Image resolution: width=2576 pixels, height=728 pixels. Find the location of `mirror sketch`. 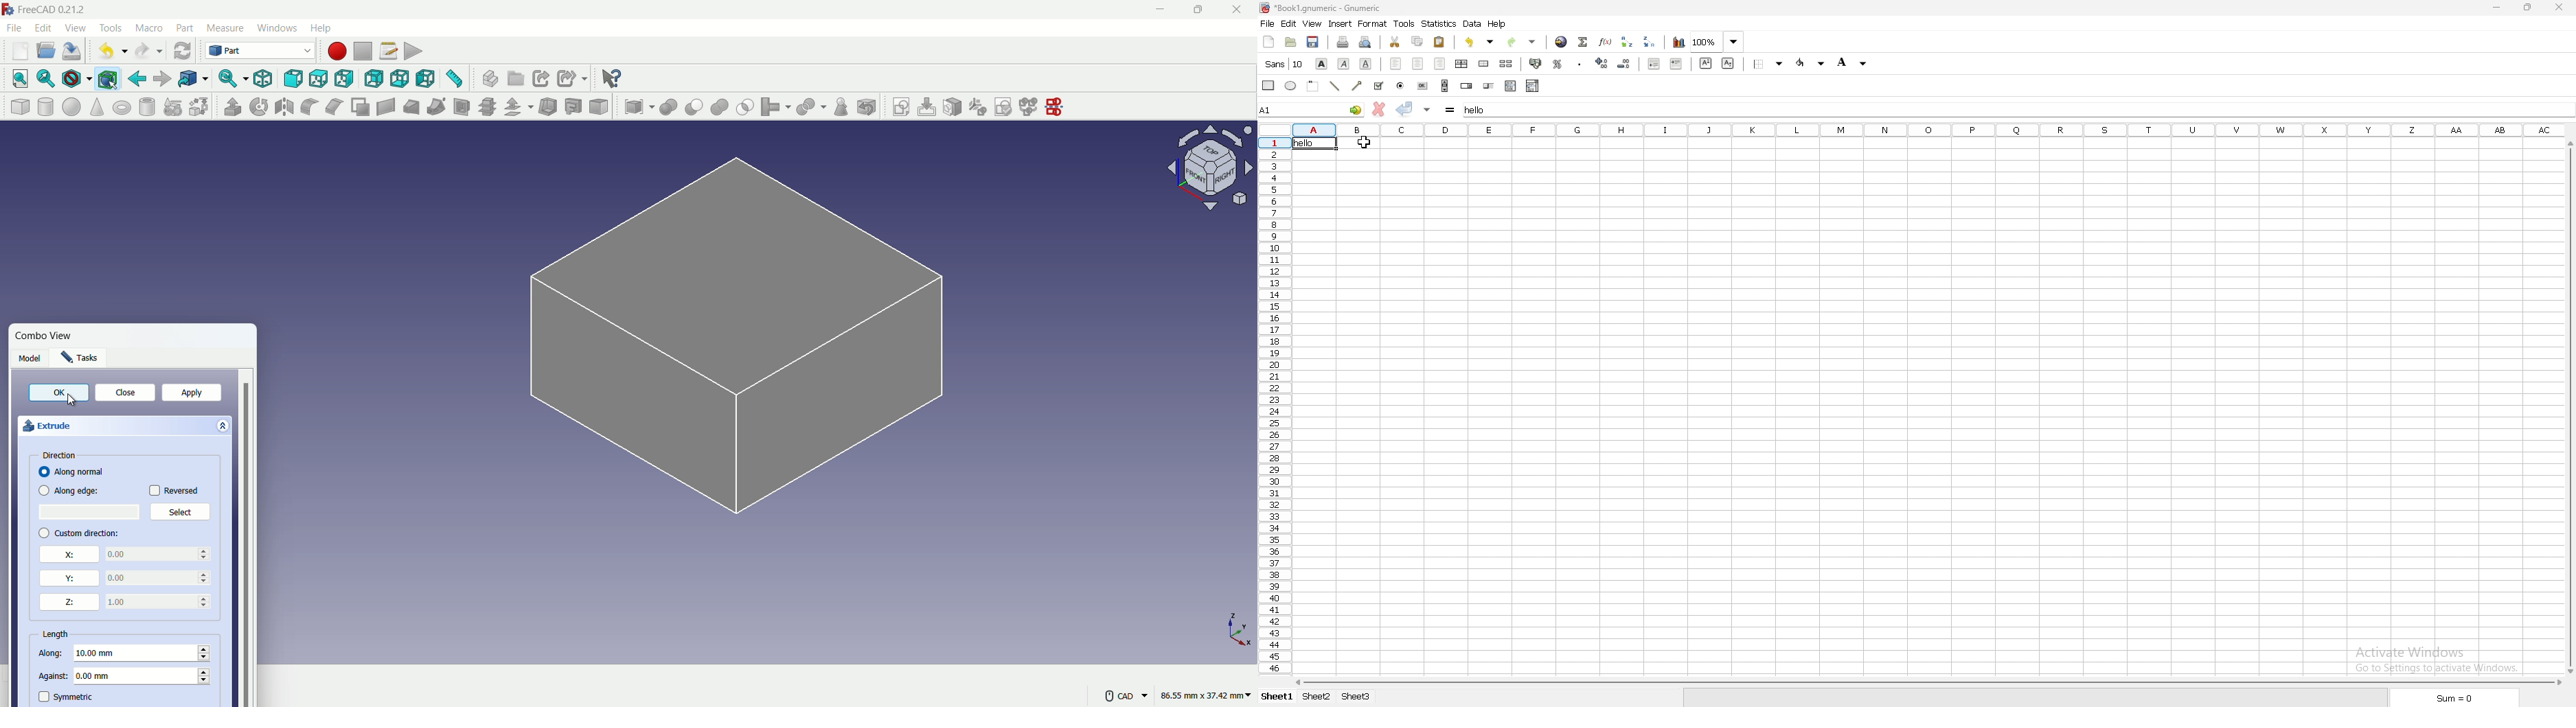

mirror sketch is located at coordinates (1059, 106).